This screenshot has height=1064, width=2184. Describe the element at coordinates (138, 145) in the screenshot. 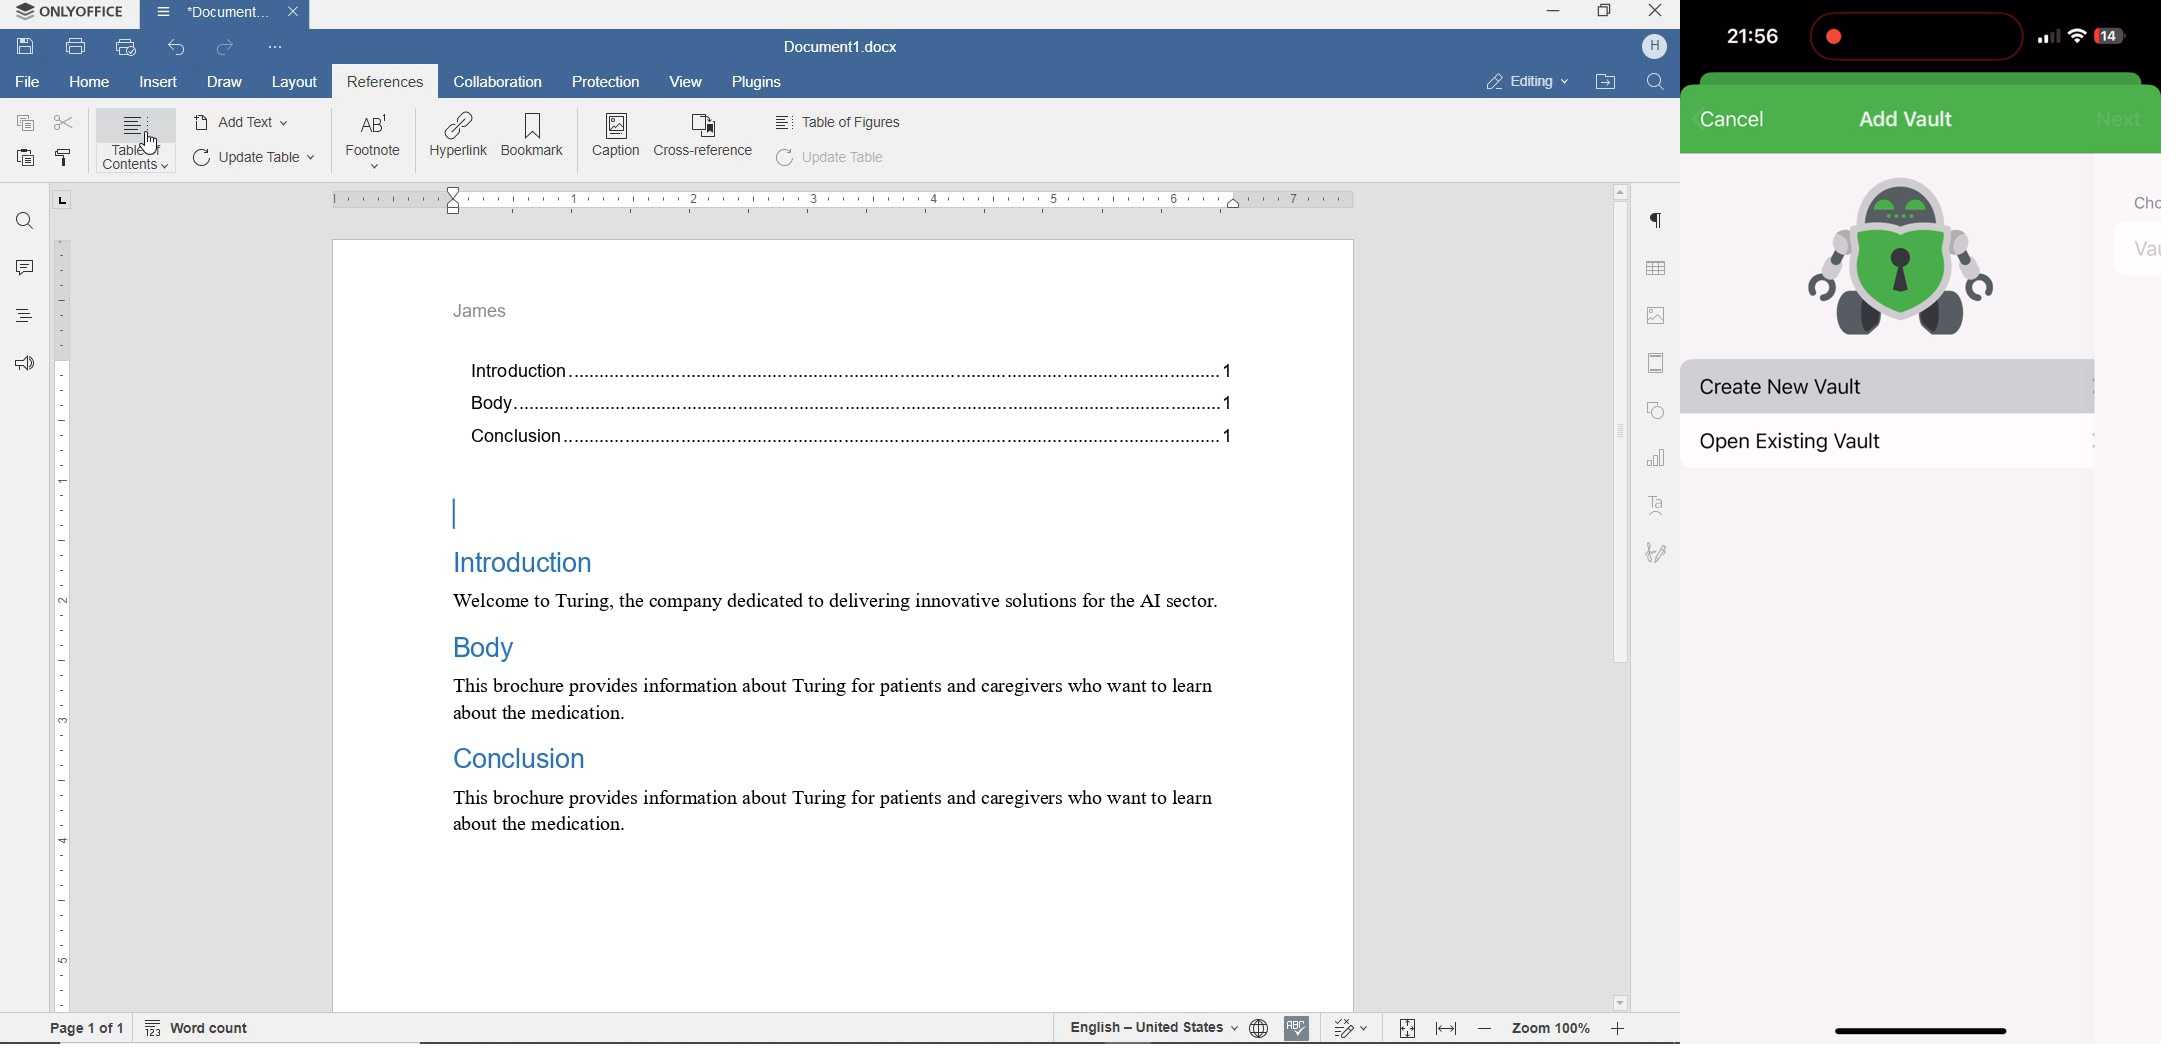

I see `table of contents` at that location.